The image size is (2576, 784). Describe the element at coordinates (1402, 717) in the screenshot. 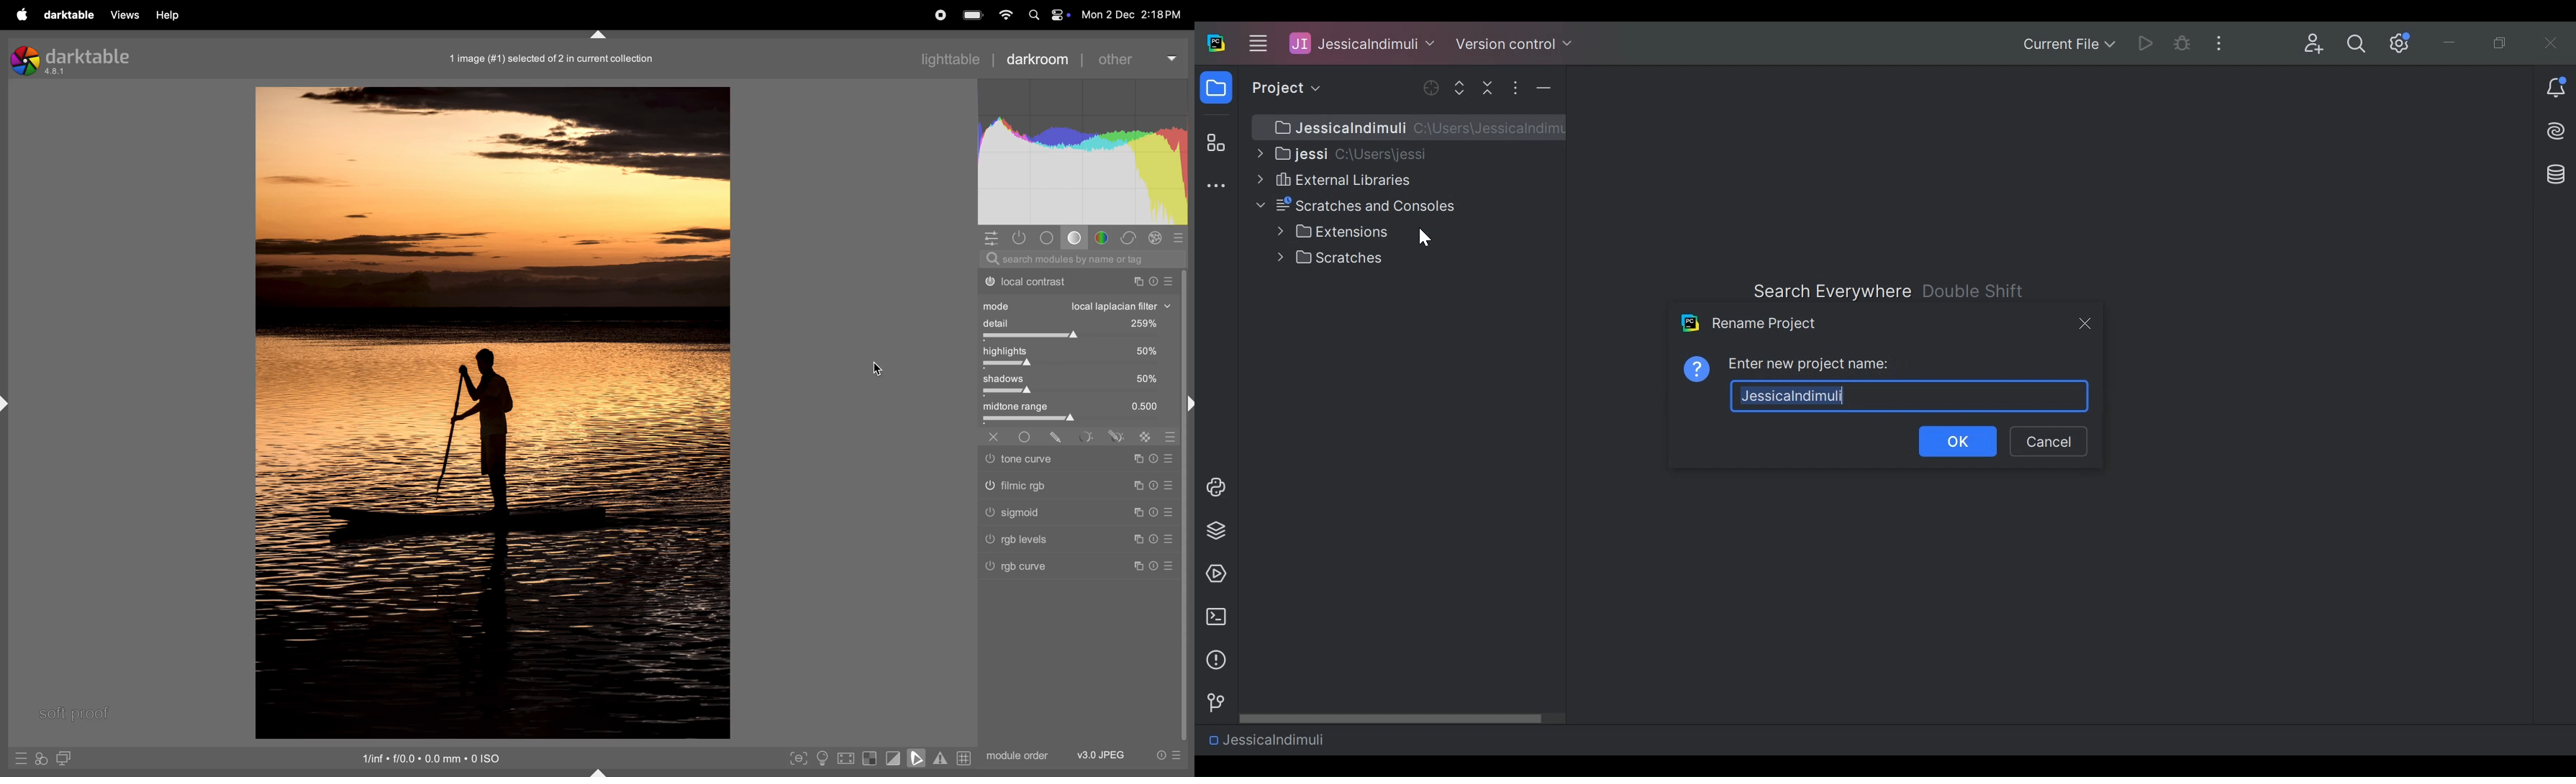

I see `Horizontal Scroll bar` at that location.